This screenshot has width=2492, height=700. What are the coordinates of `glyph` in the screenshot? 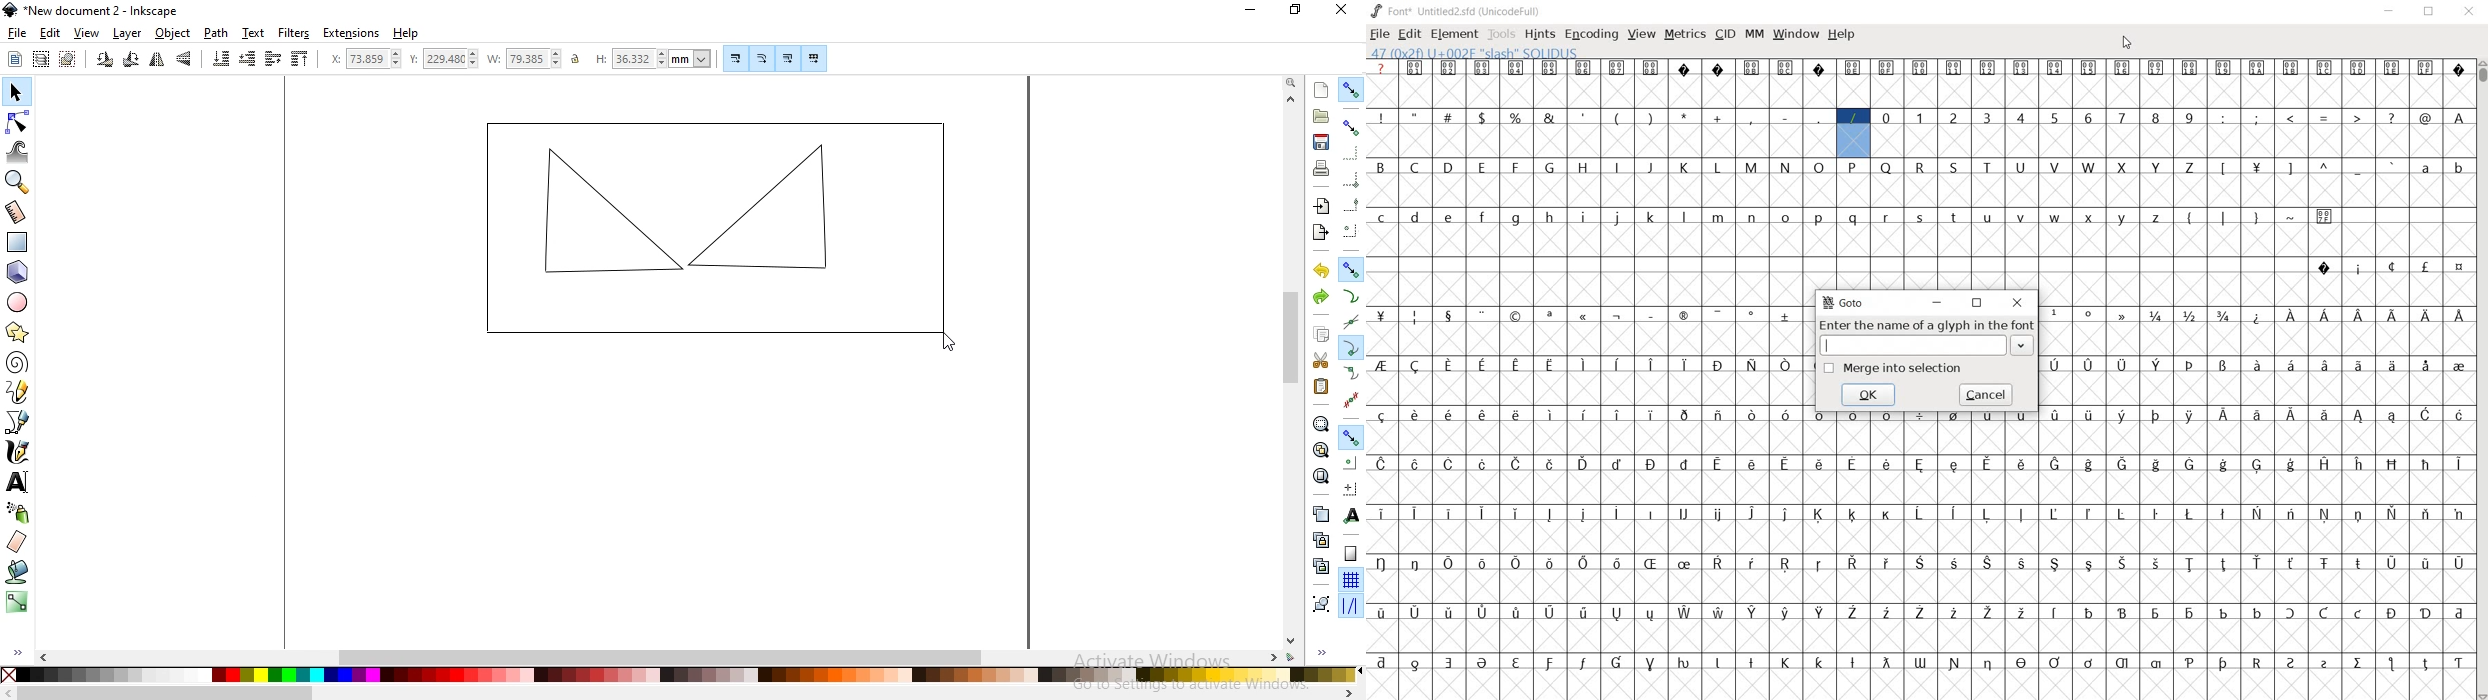 It's located at (2324, 268).